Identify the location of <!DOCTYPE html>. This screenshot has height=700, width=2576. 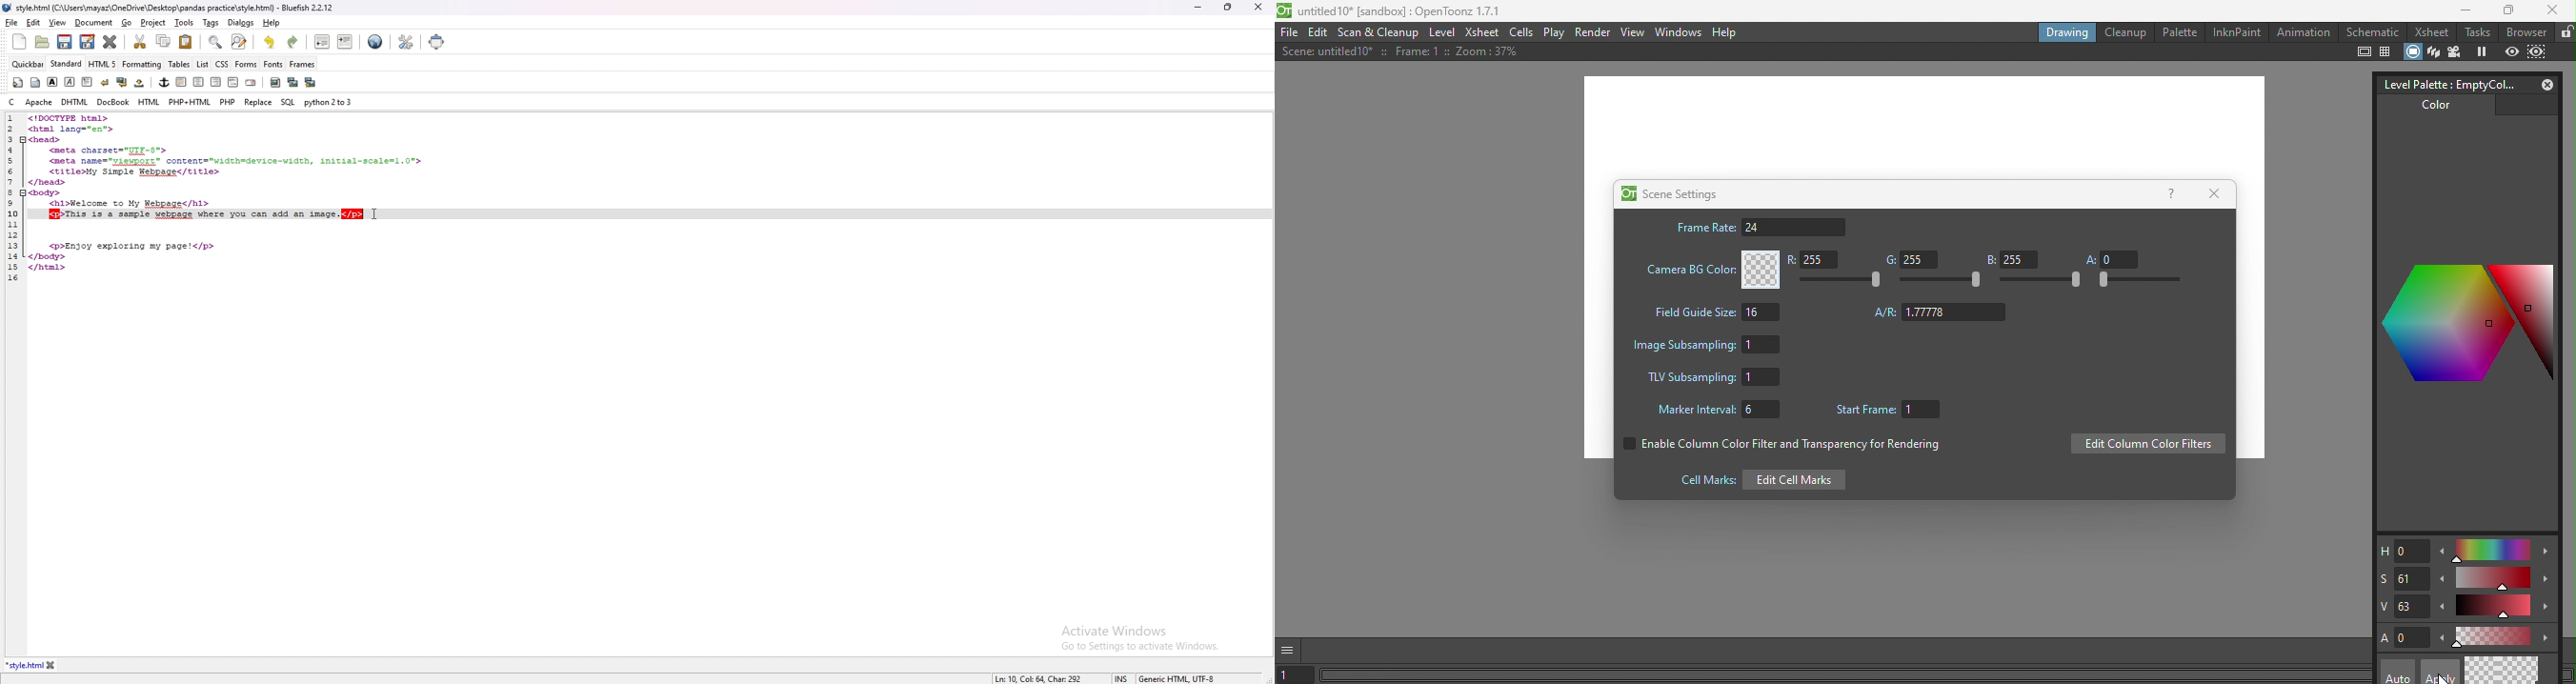
(71, 118).